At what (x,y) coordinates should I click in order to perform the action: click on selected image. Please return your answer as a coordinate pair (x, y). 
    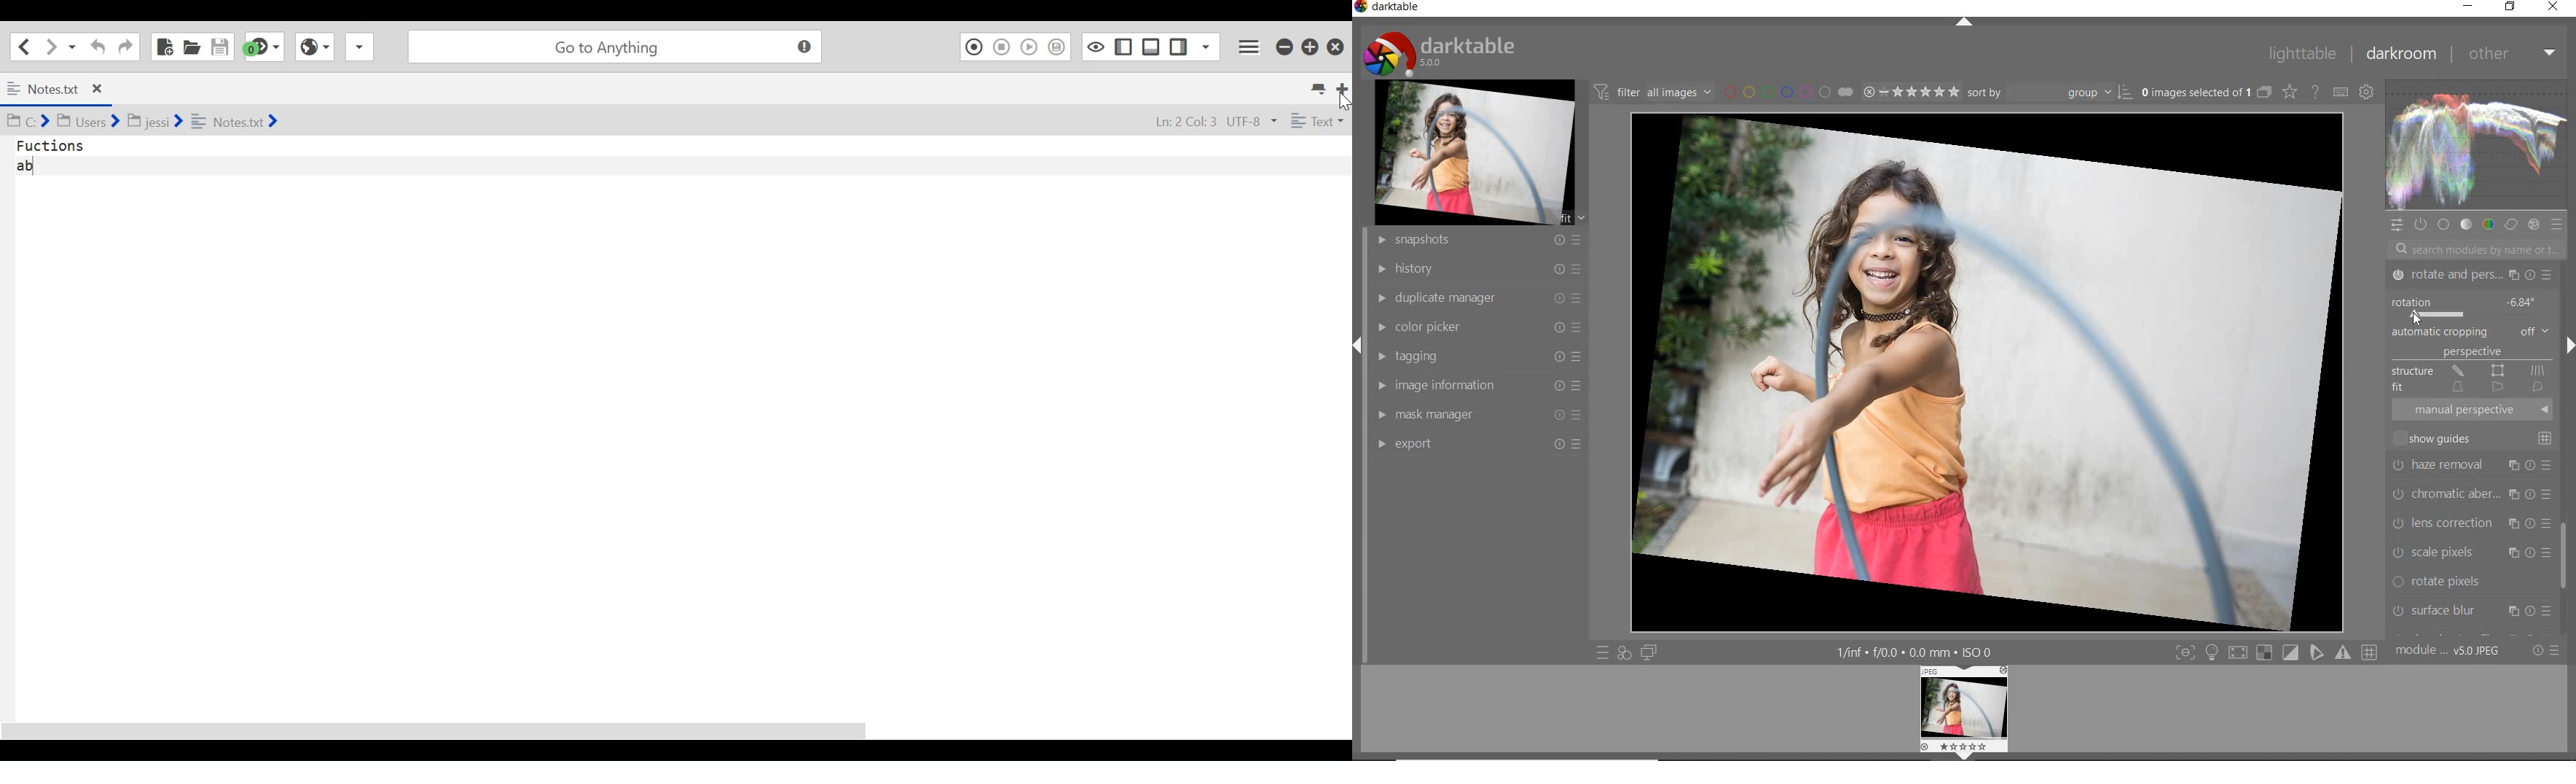
    Looking at the image, I should click on (1987, 371).